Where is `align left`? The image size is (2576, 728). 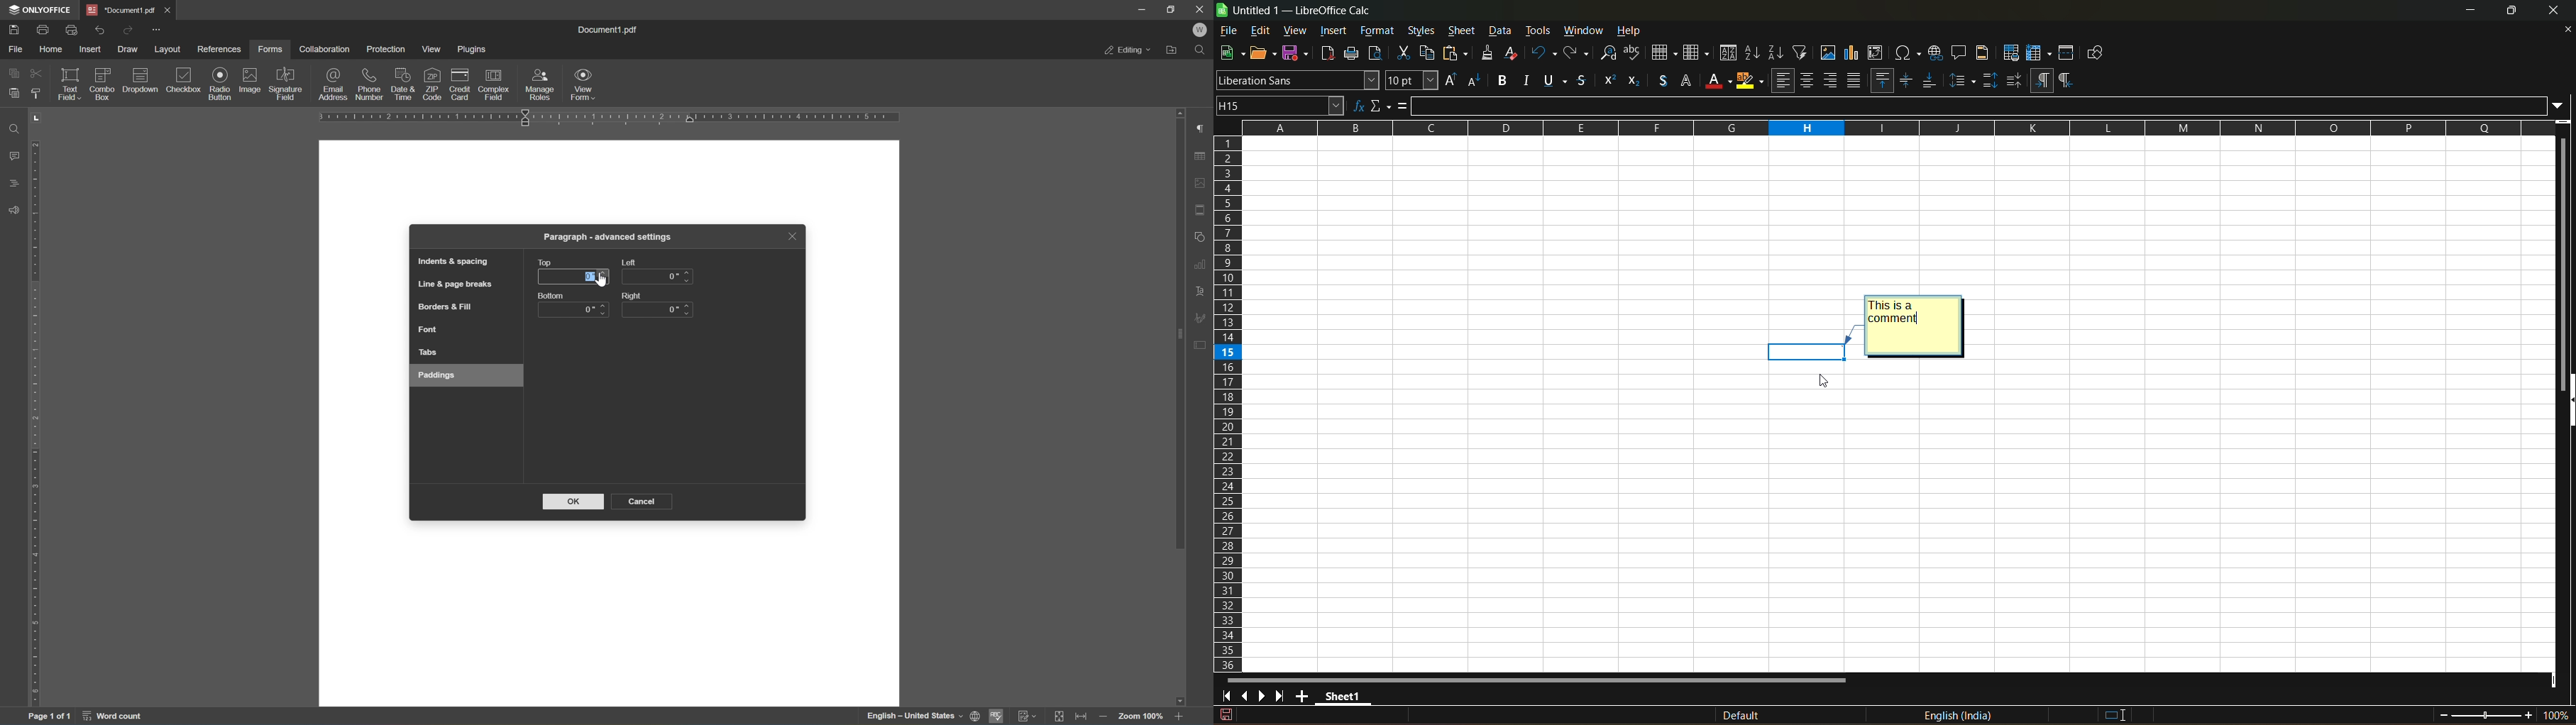
align left is located at coordinates (1608, 81).